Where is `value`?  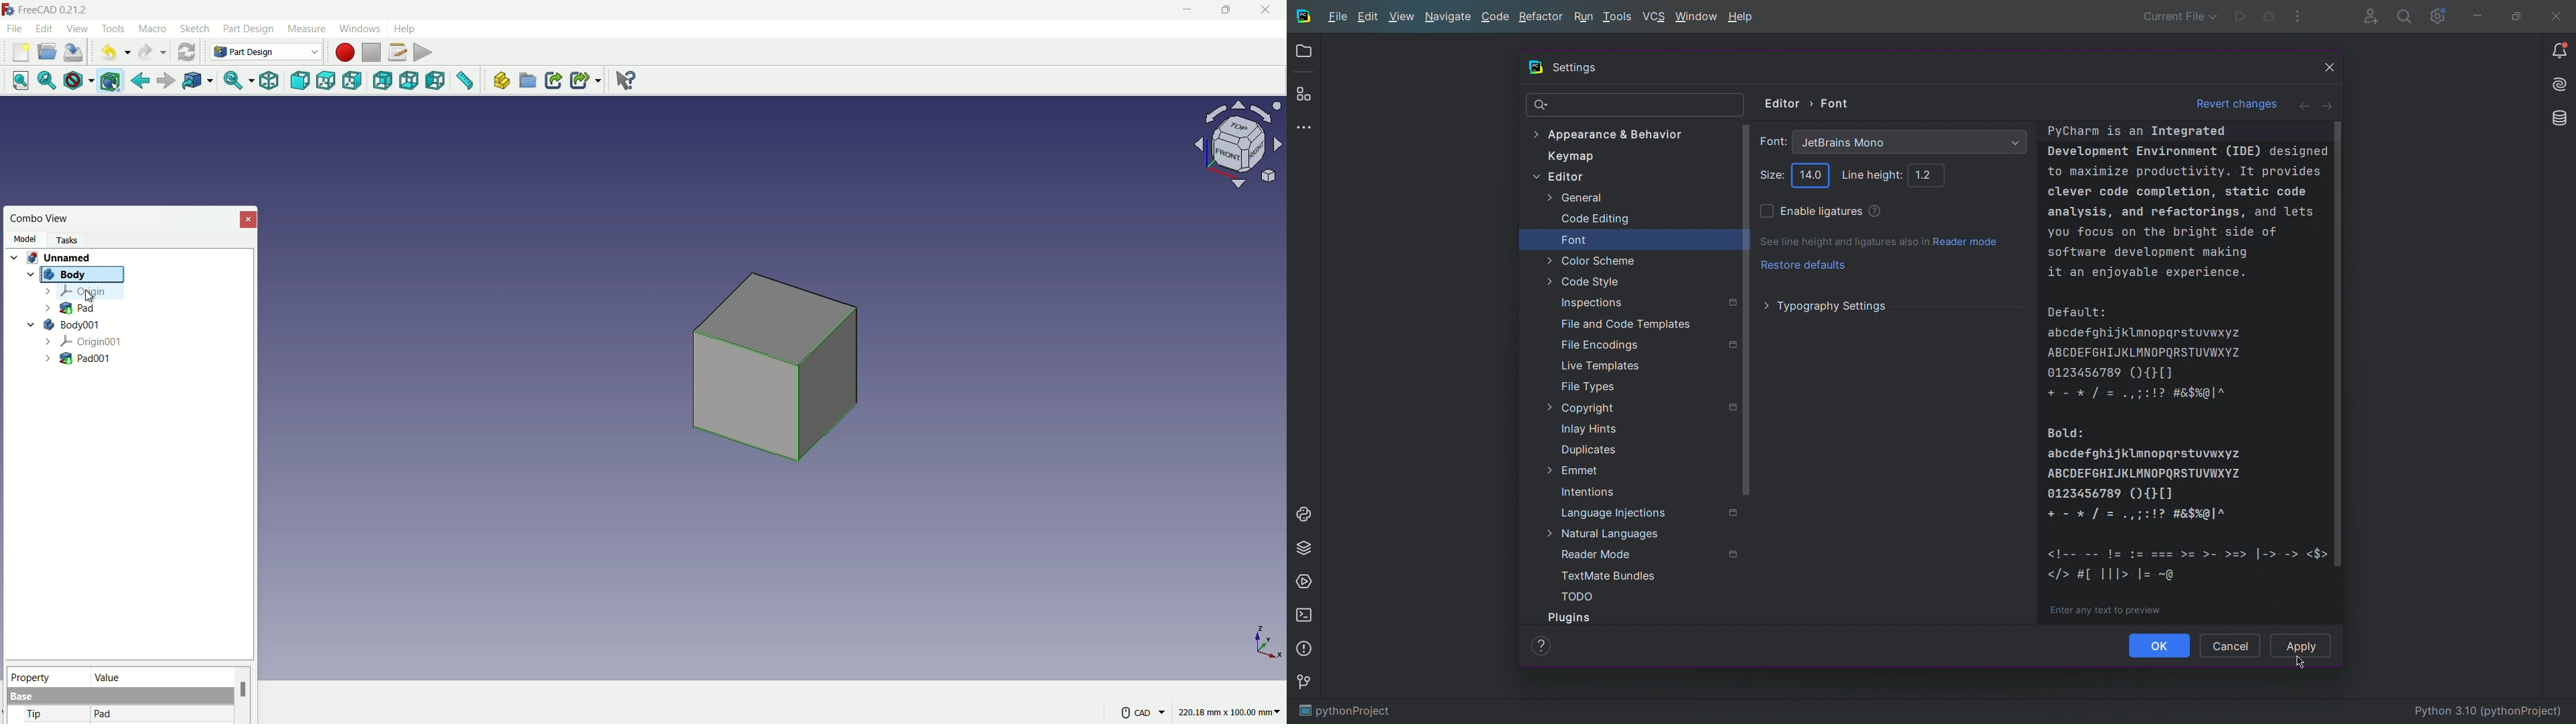 value is located at coordinates (159, 676).